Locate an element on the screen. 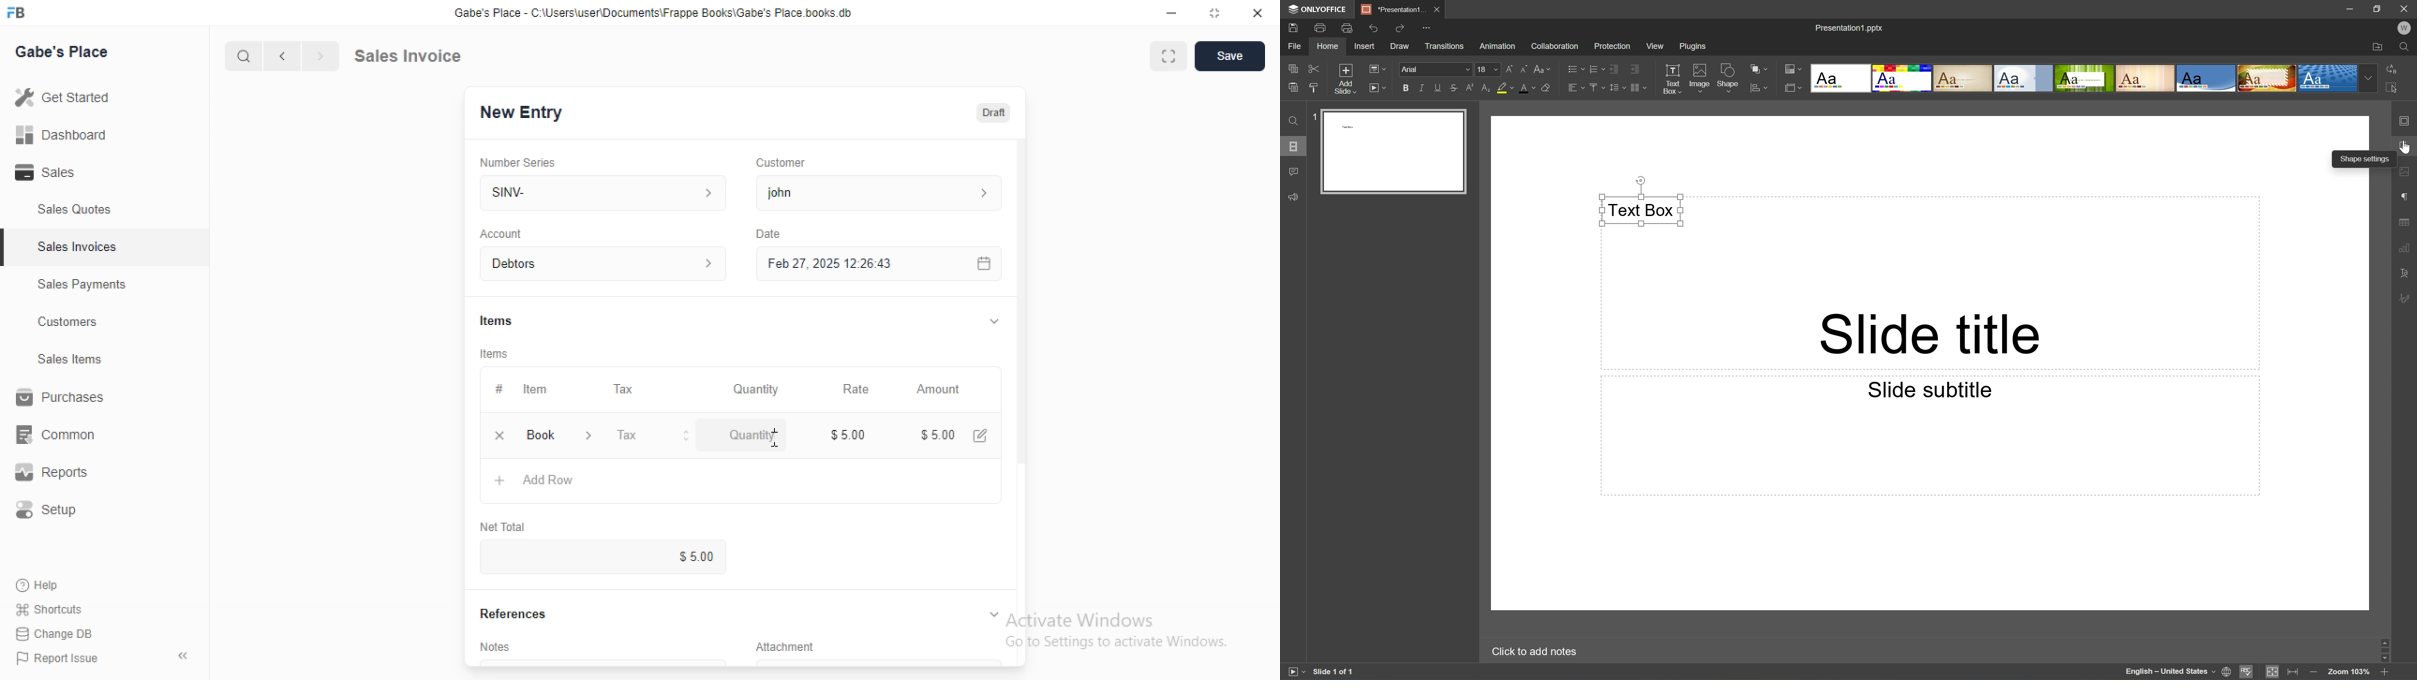 This screenshot has width=2436, height=700. Gabe's Place is located at coordinates (65, 52).